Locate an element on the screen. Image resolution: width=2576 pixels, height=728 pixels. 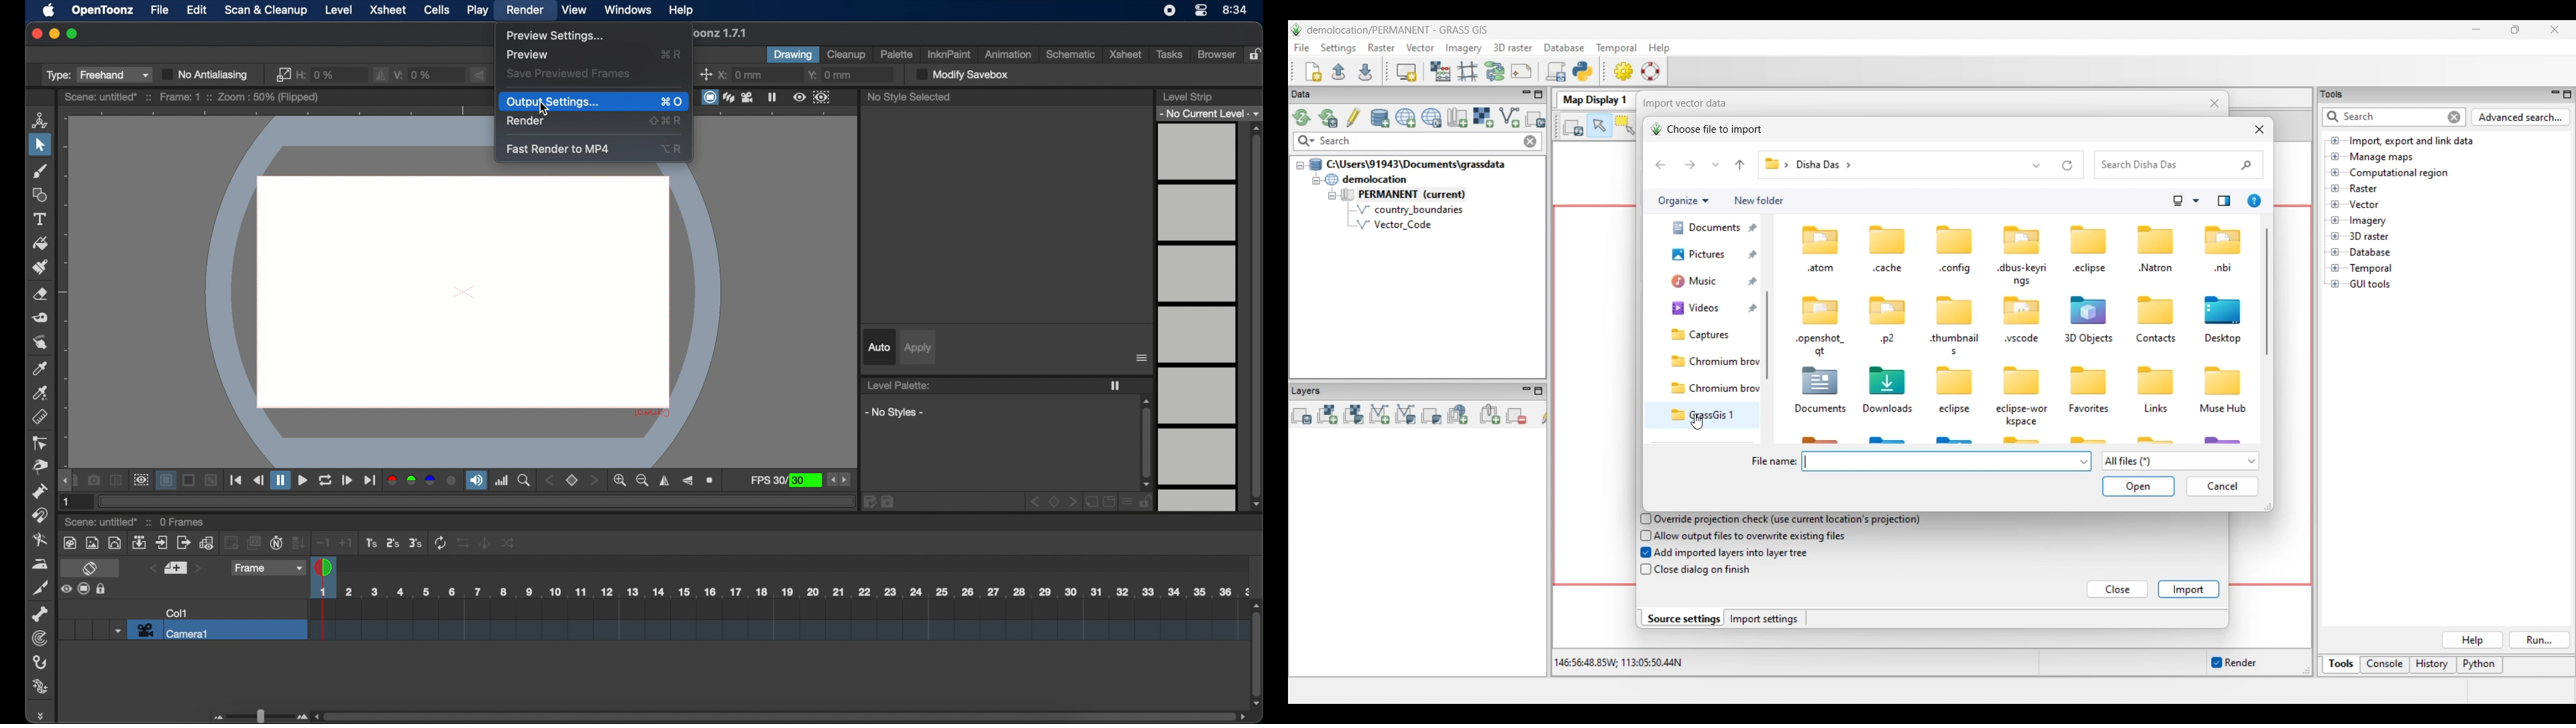
 is located at coordinates (140, 543).